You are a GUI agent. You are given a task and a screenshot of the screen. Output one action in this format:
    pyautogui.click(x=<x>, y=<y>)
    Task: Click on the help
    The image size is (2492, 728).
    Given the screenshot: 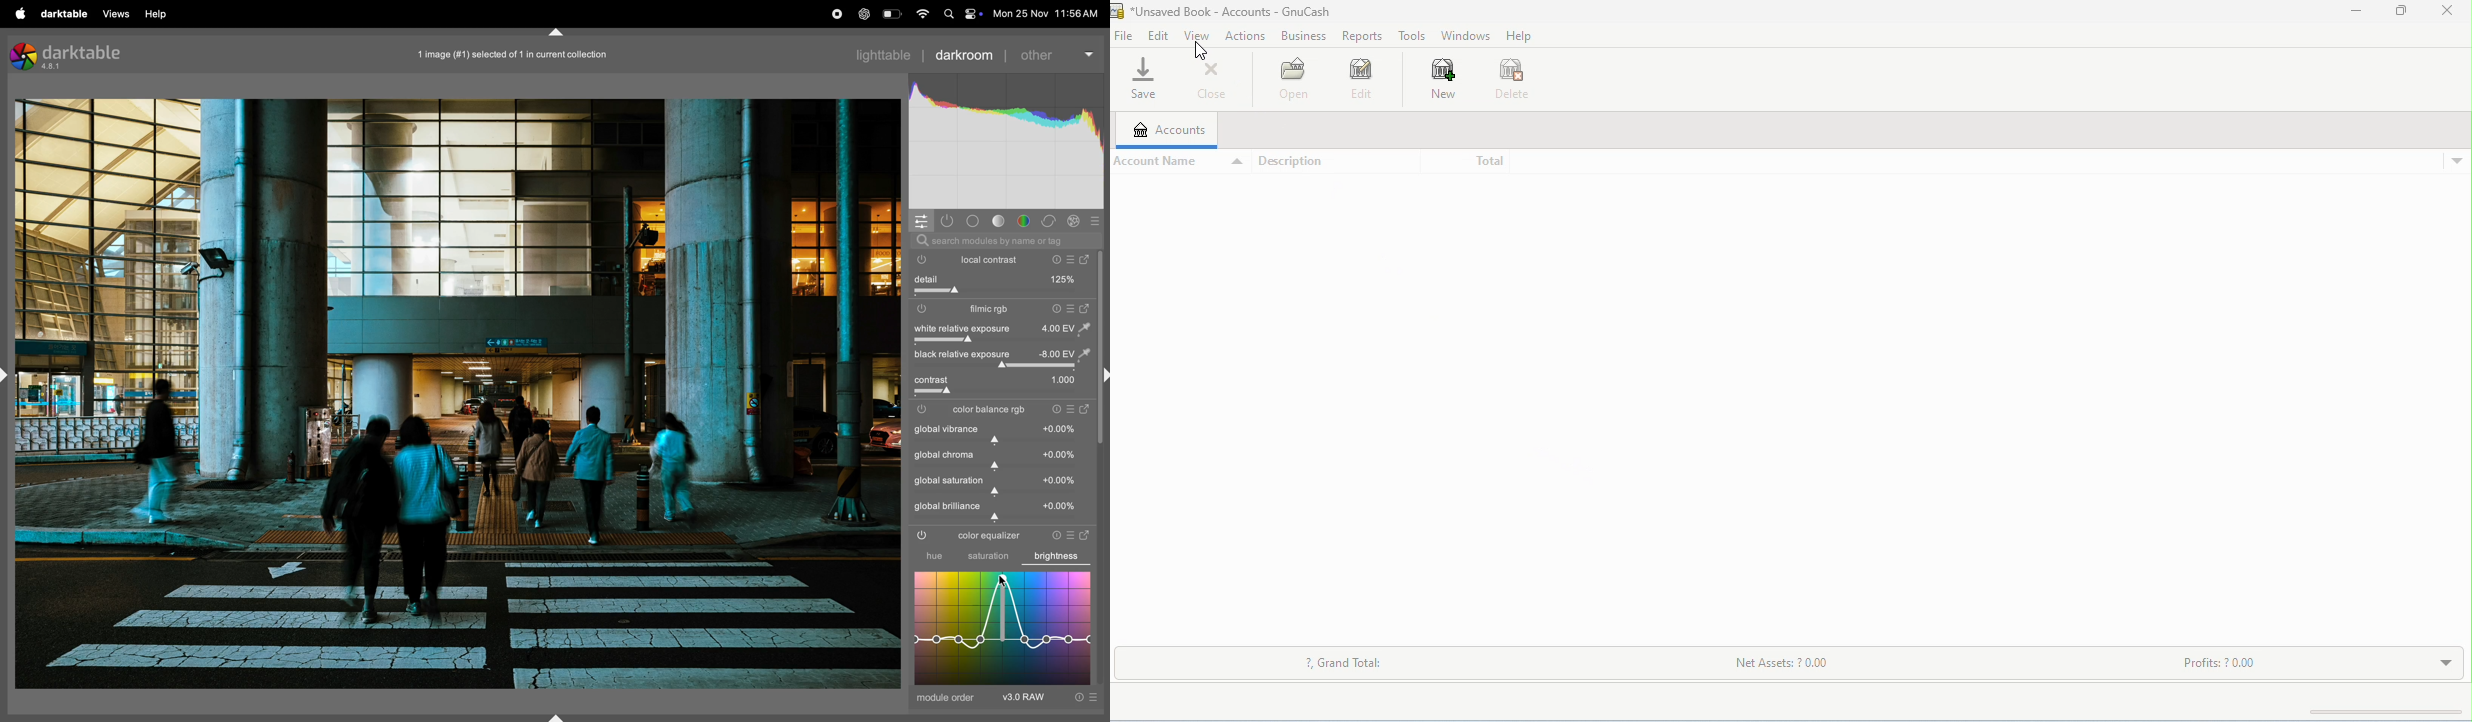 What is the action you would take?
    pyautogui.click(x=1518, y=35)
    